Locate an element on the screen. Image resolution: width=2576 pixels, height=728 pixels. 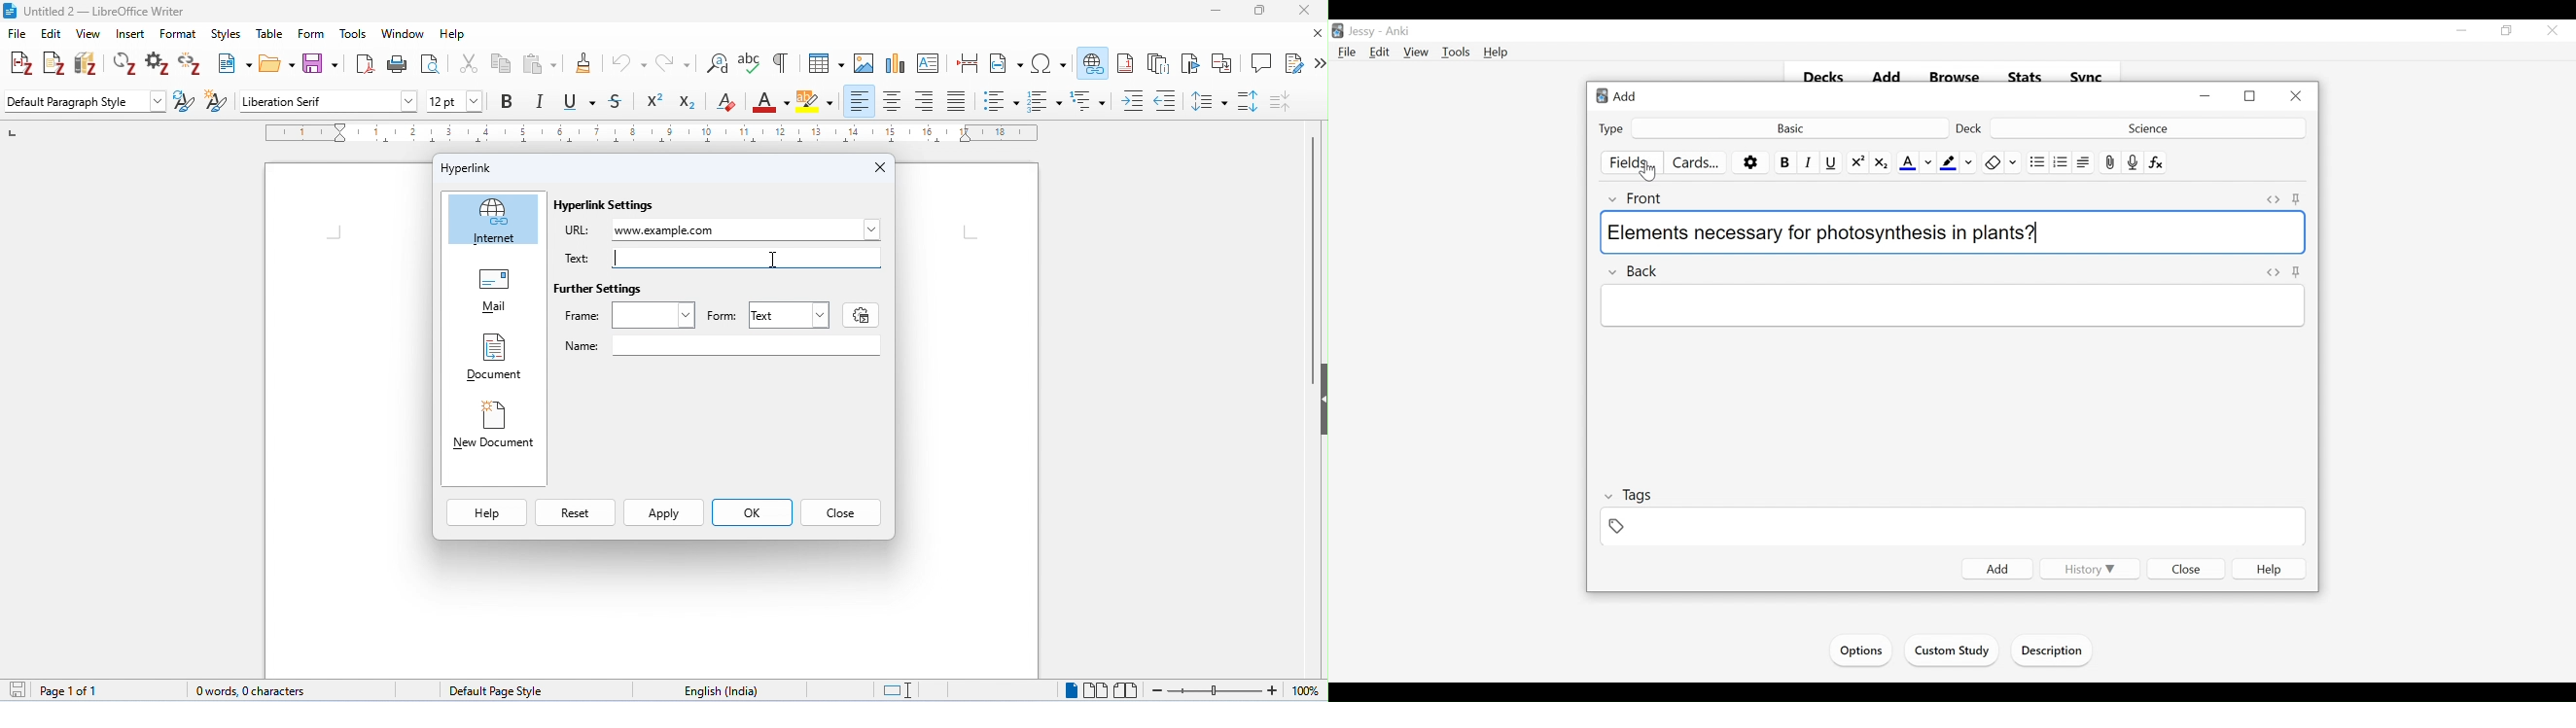
URL: is located at coordinates (580, 227).